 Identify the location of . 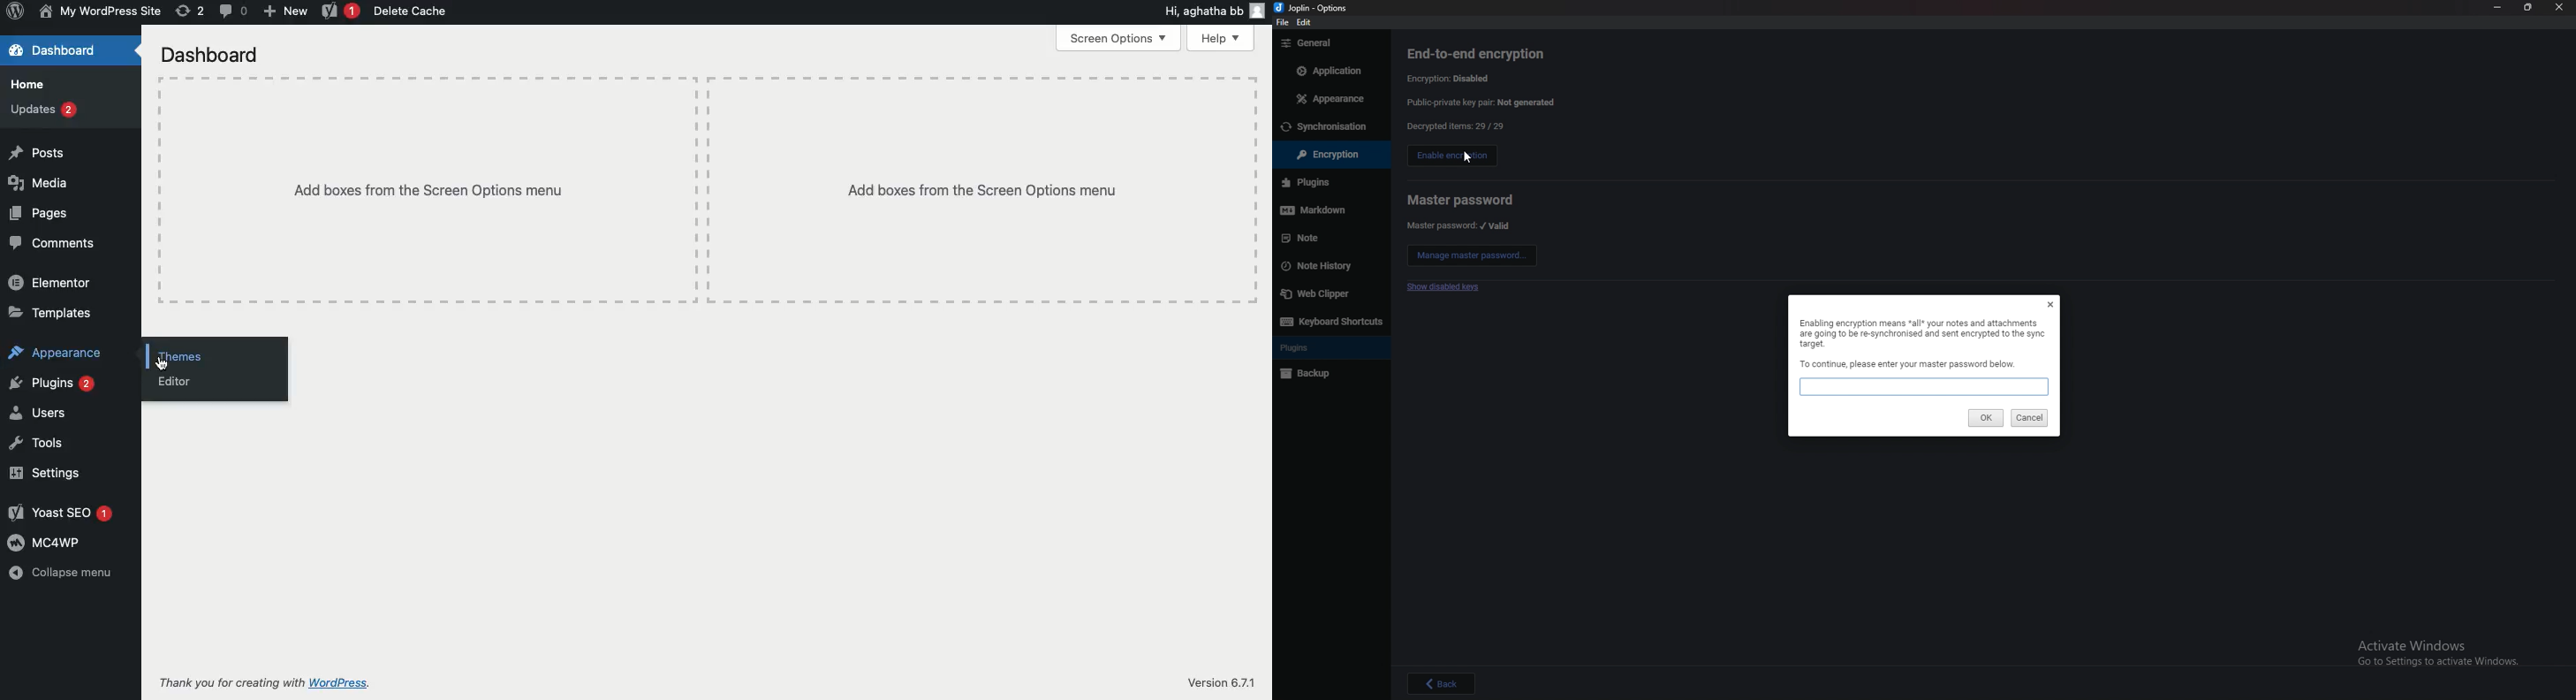
(1312, 212).